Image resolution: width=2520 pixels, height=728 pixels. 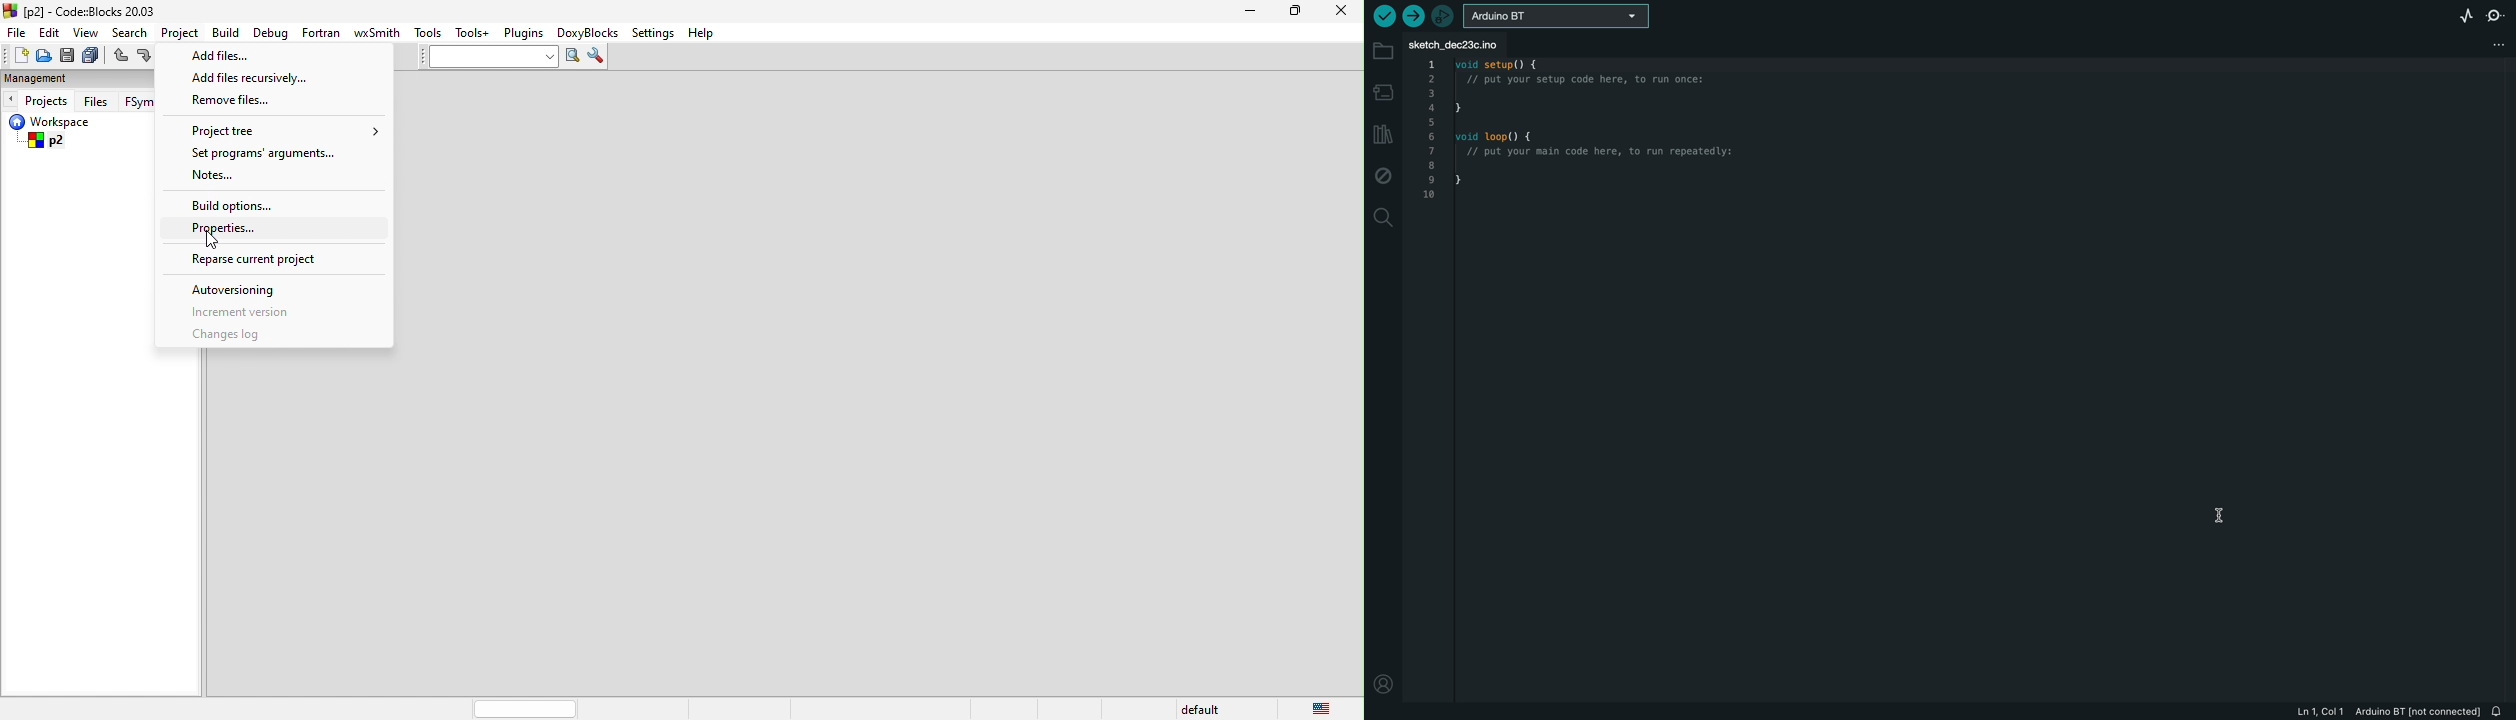 I want to click on show option window, so click(x=598, y=57).